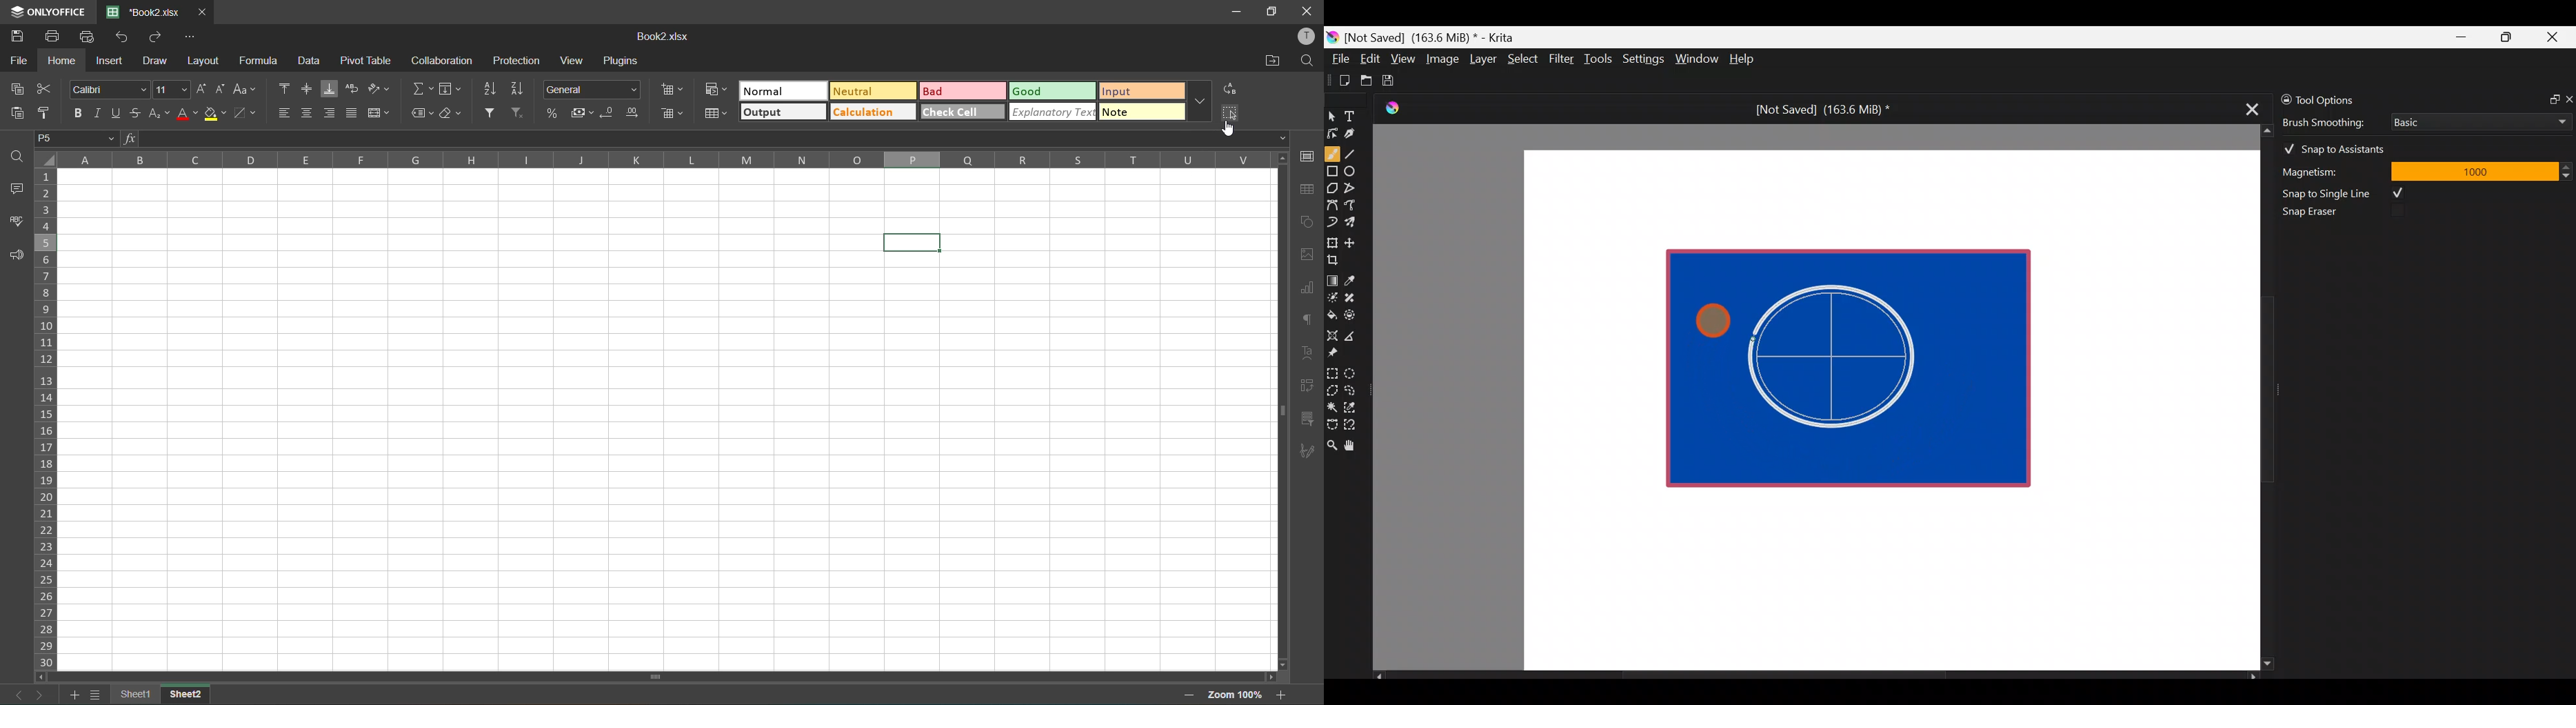 The image size is (2576, 728). Describe the element at coordinates (282, 116) in the screenshot. I see `align left` at that location.